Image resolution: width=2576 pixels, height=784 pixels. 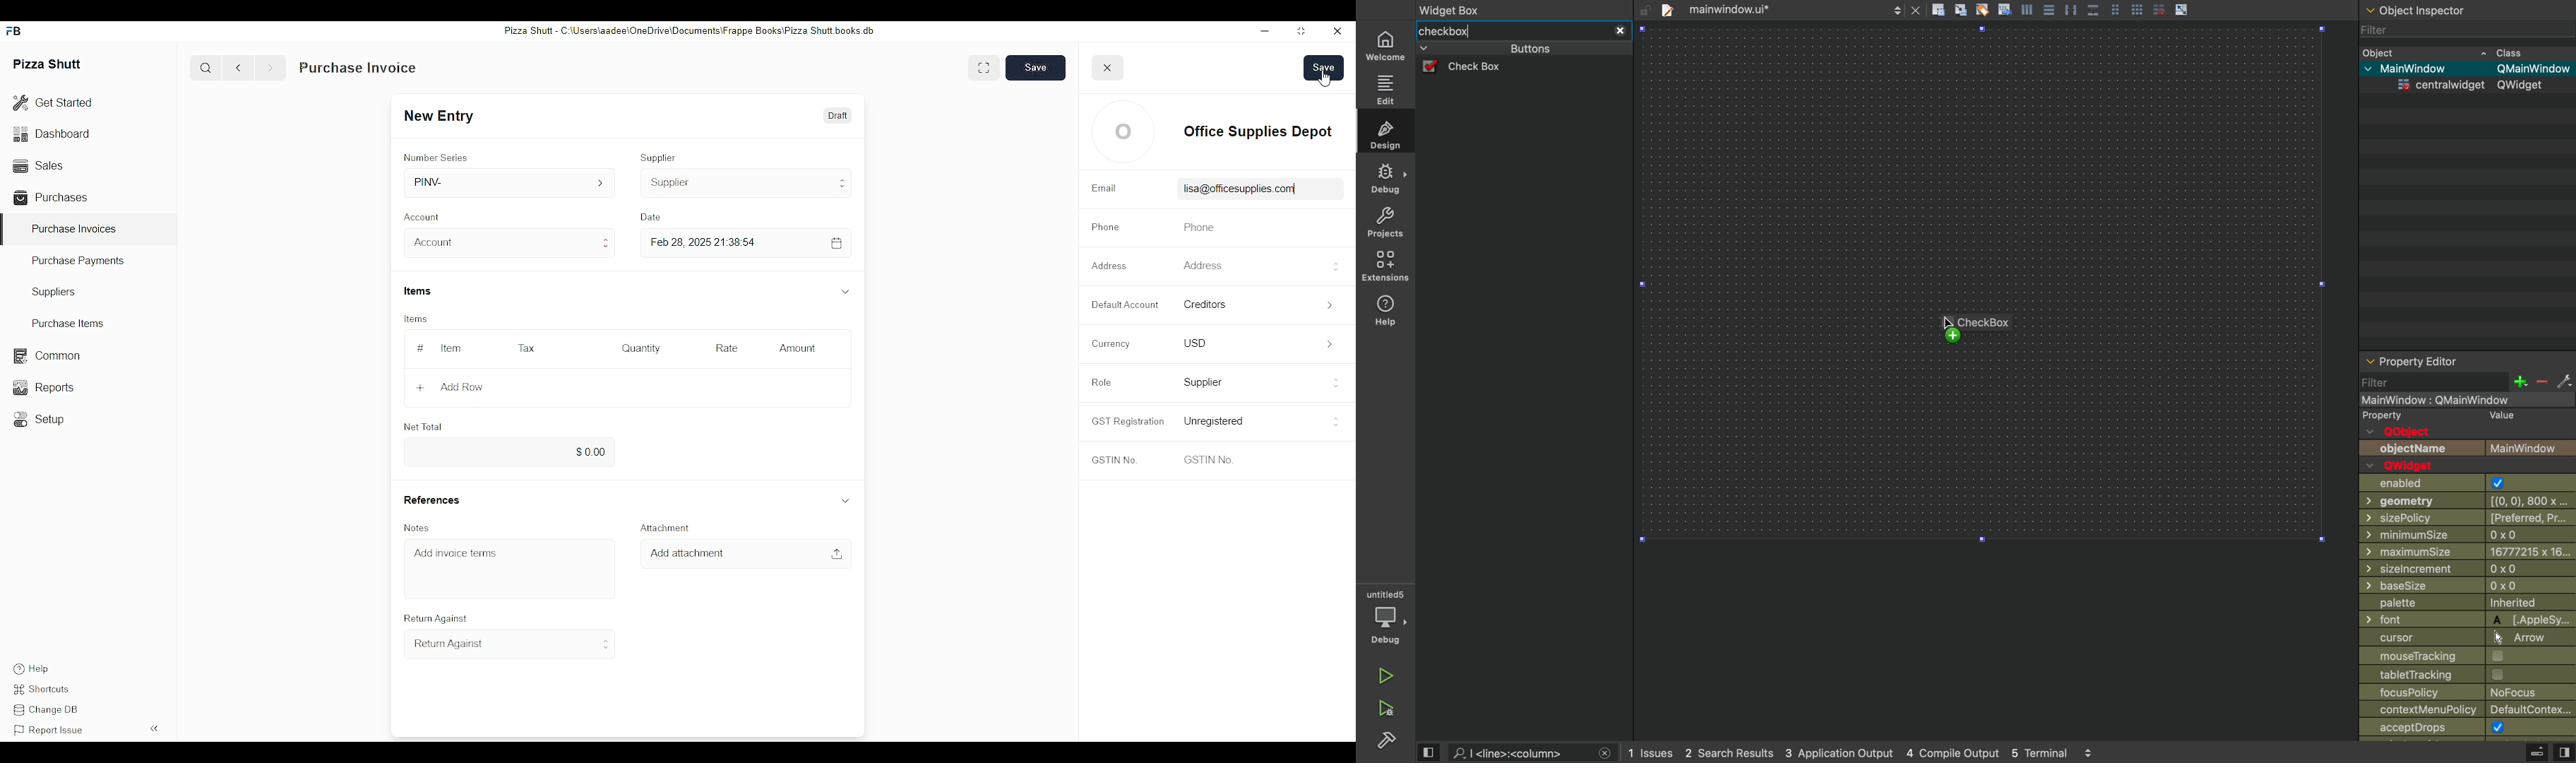 I want to click on Currency, so click(x=1108, y=343).